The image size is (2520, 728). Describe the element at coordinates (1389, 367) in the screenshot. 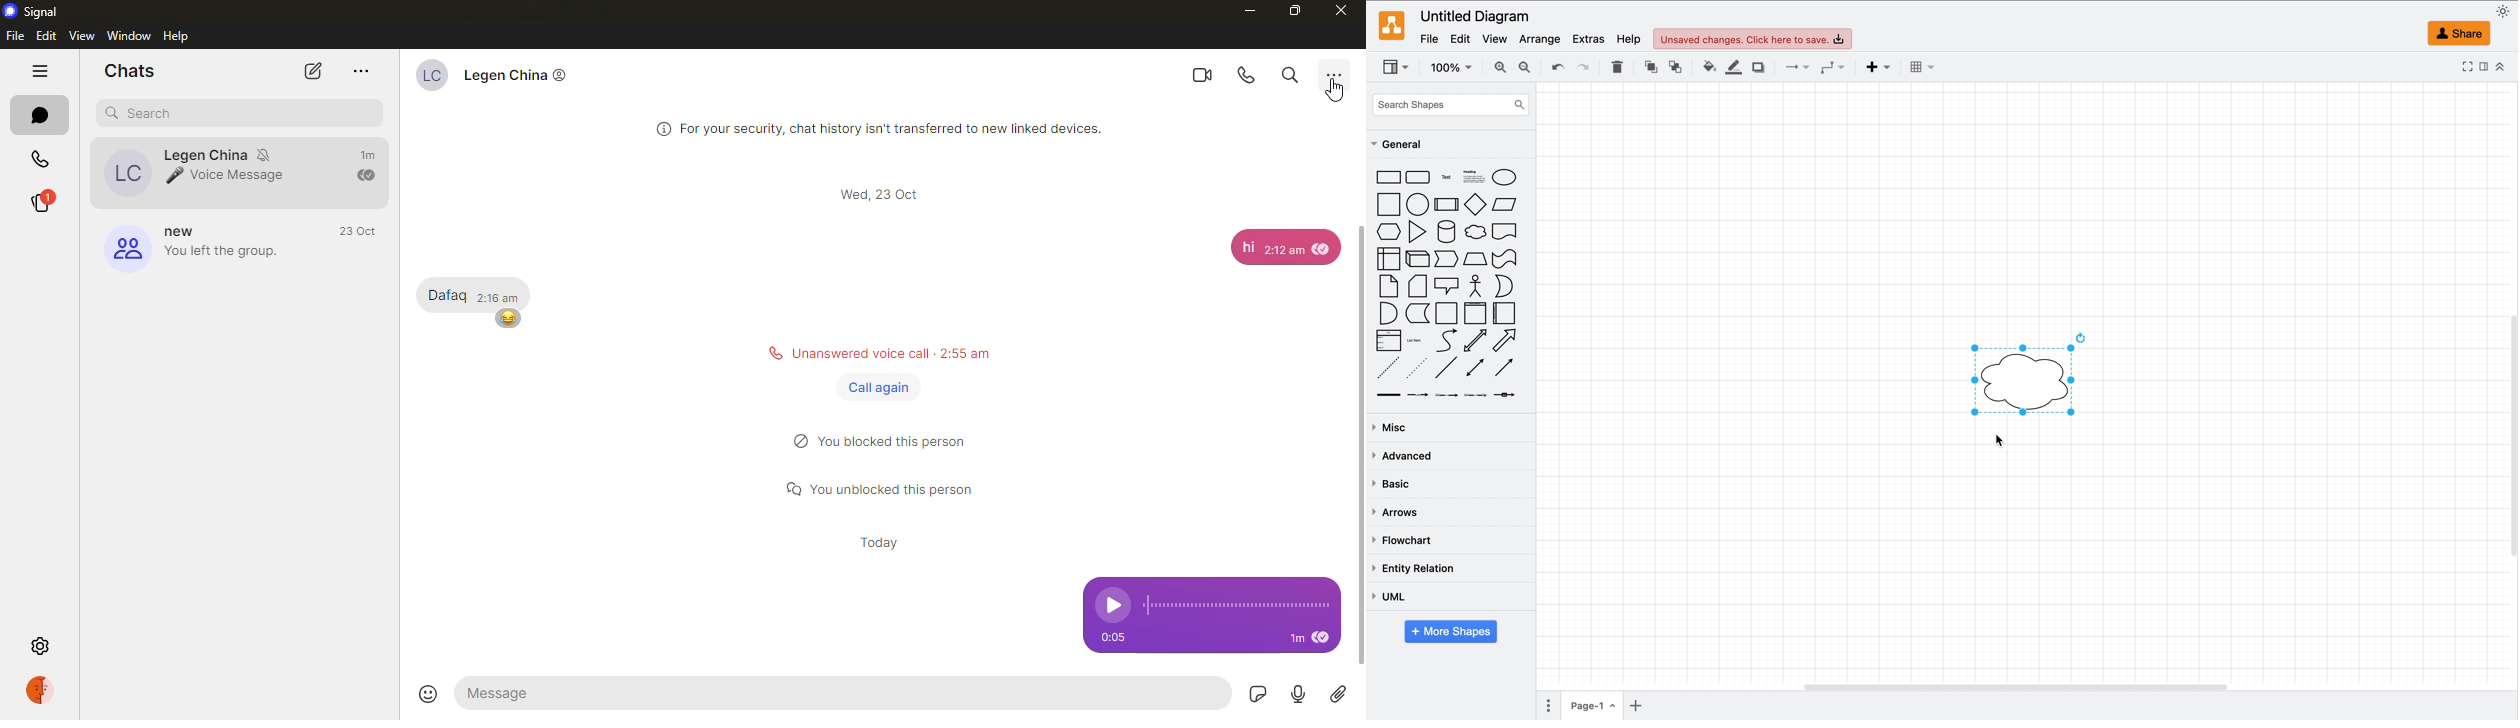

I see `dashed line` at that location.